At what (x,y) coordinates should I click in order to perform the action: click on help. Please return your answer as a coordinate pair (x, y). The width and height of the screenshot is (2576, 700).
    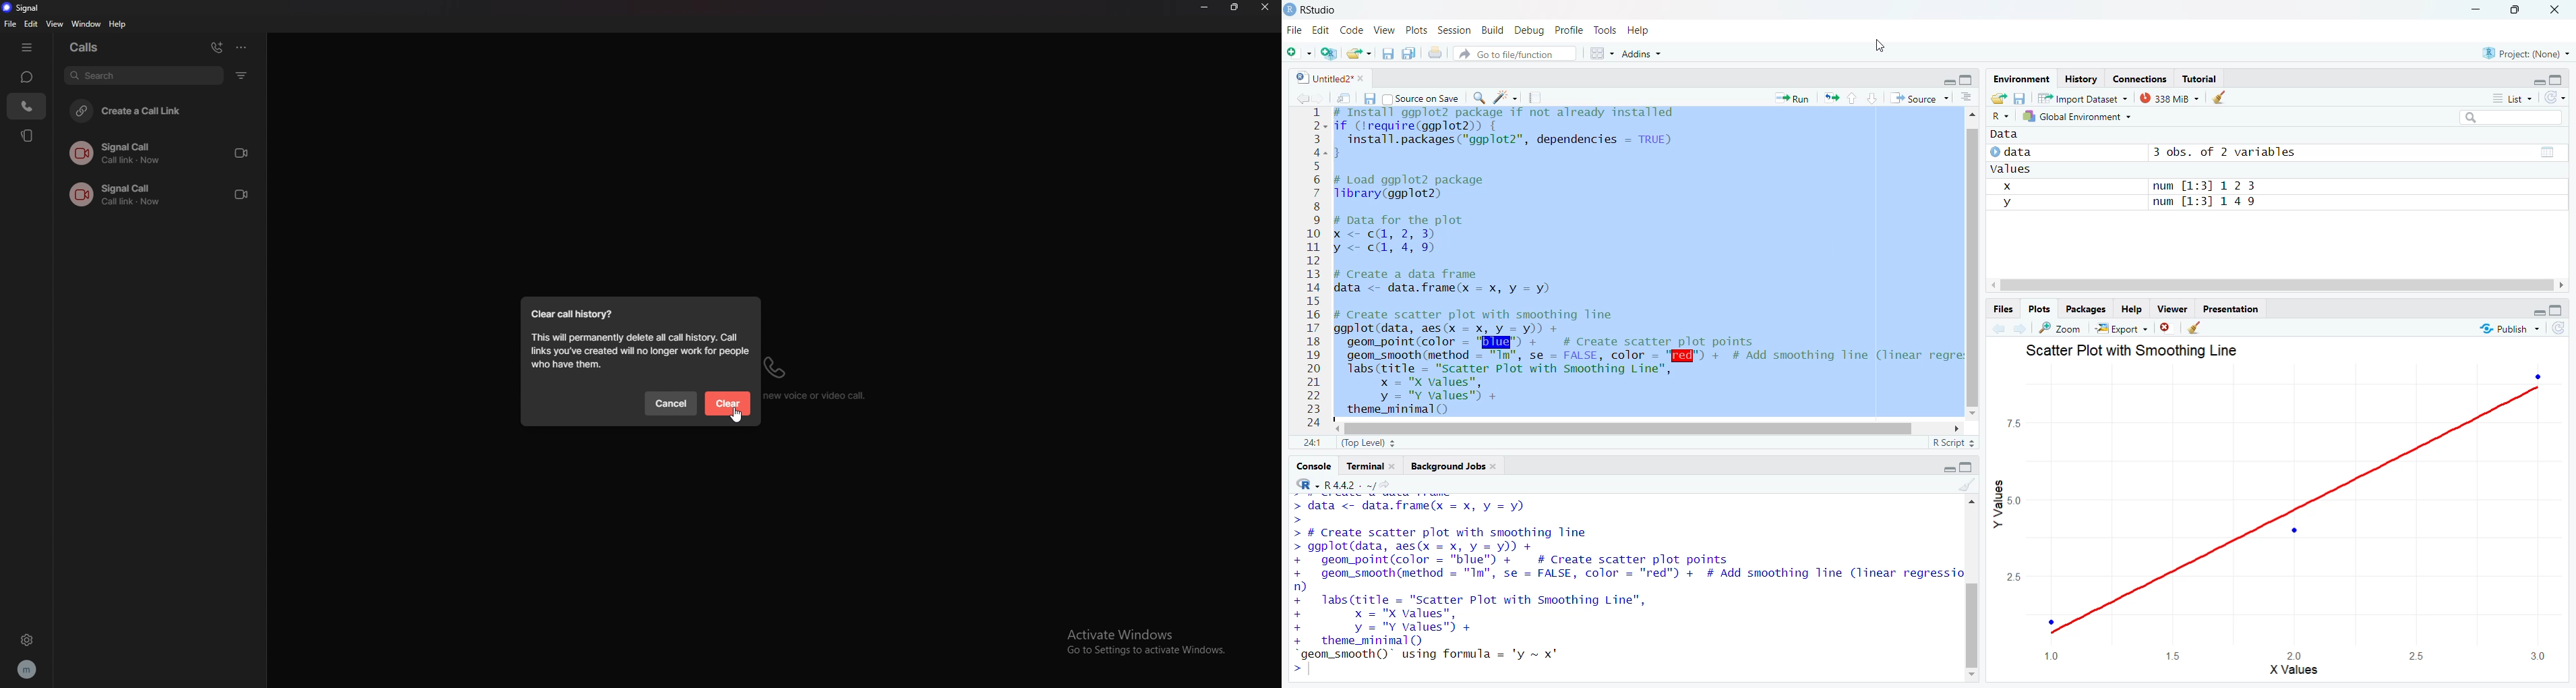
    Looking at the image, I should click on (119, 24).